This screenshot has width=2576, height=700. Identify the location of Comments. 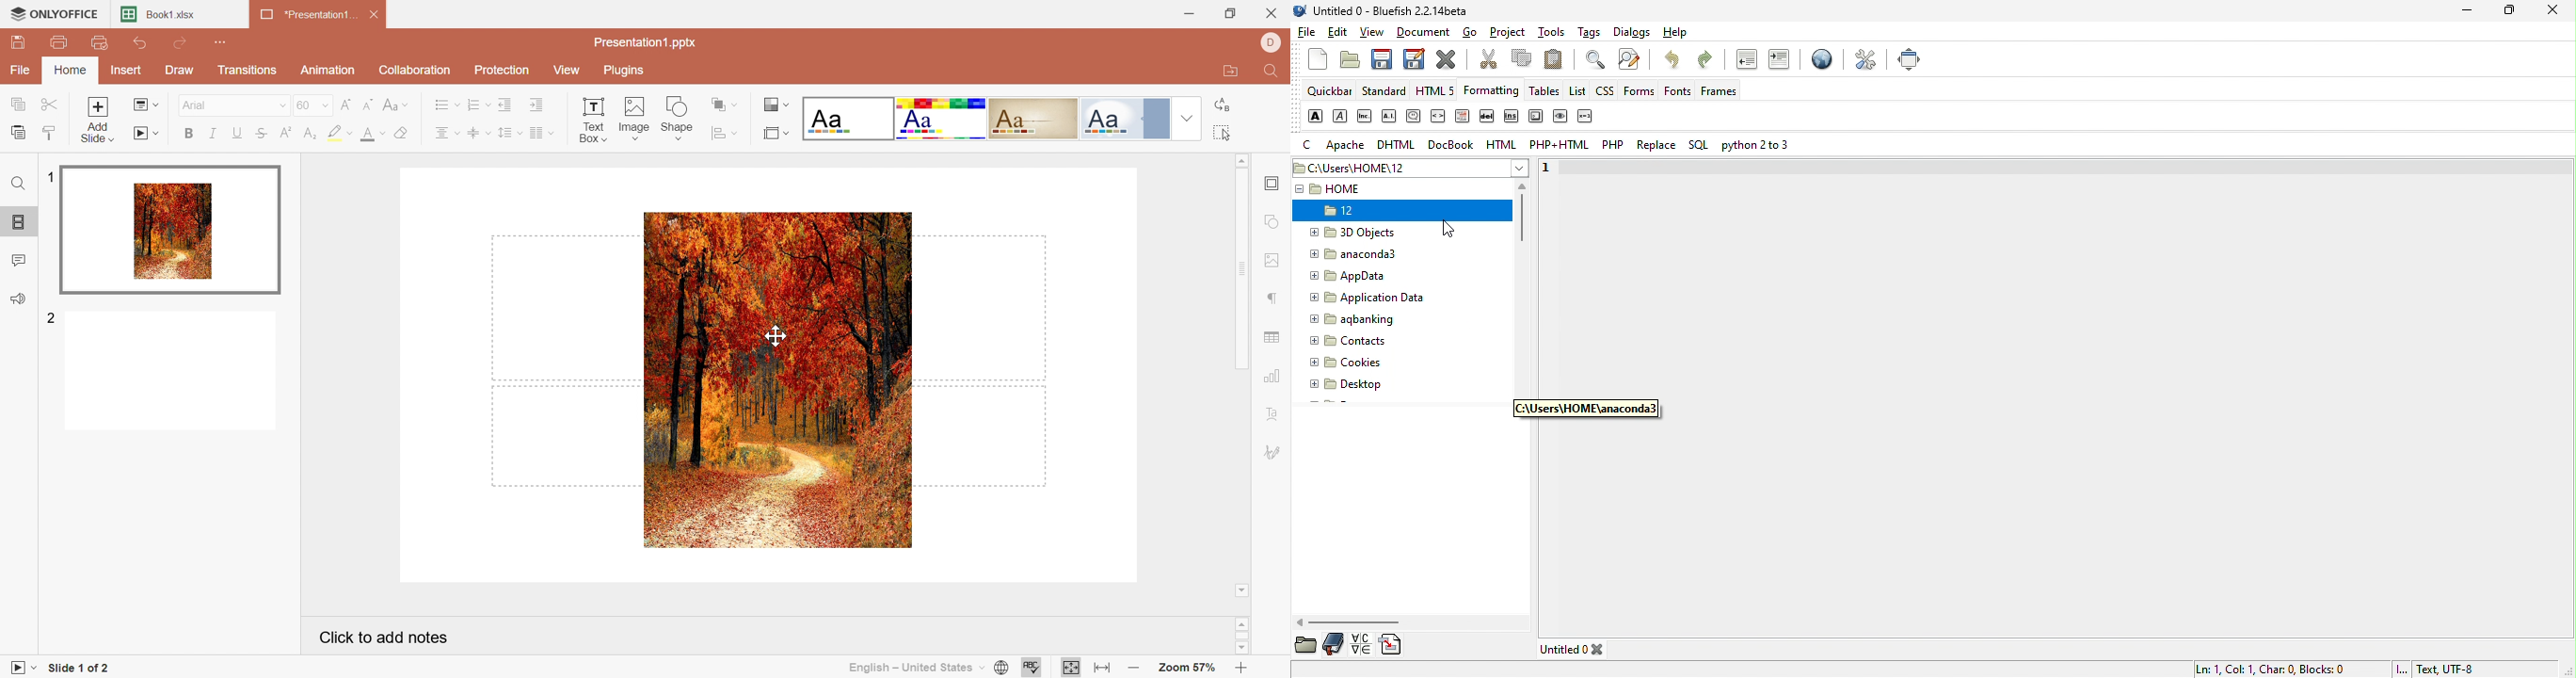
(17, 262).